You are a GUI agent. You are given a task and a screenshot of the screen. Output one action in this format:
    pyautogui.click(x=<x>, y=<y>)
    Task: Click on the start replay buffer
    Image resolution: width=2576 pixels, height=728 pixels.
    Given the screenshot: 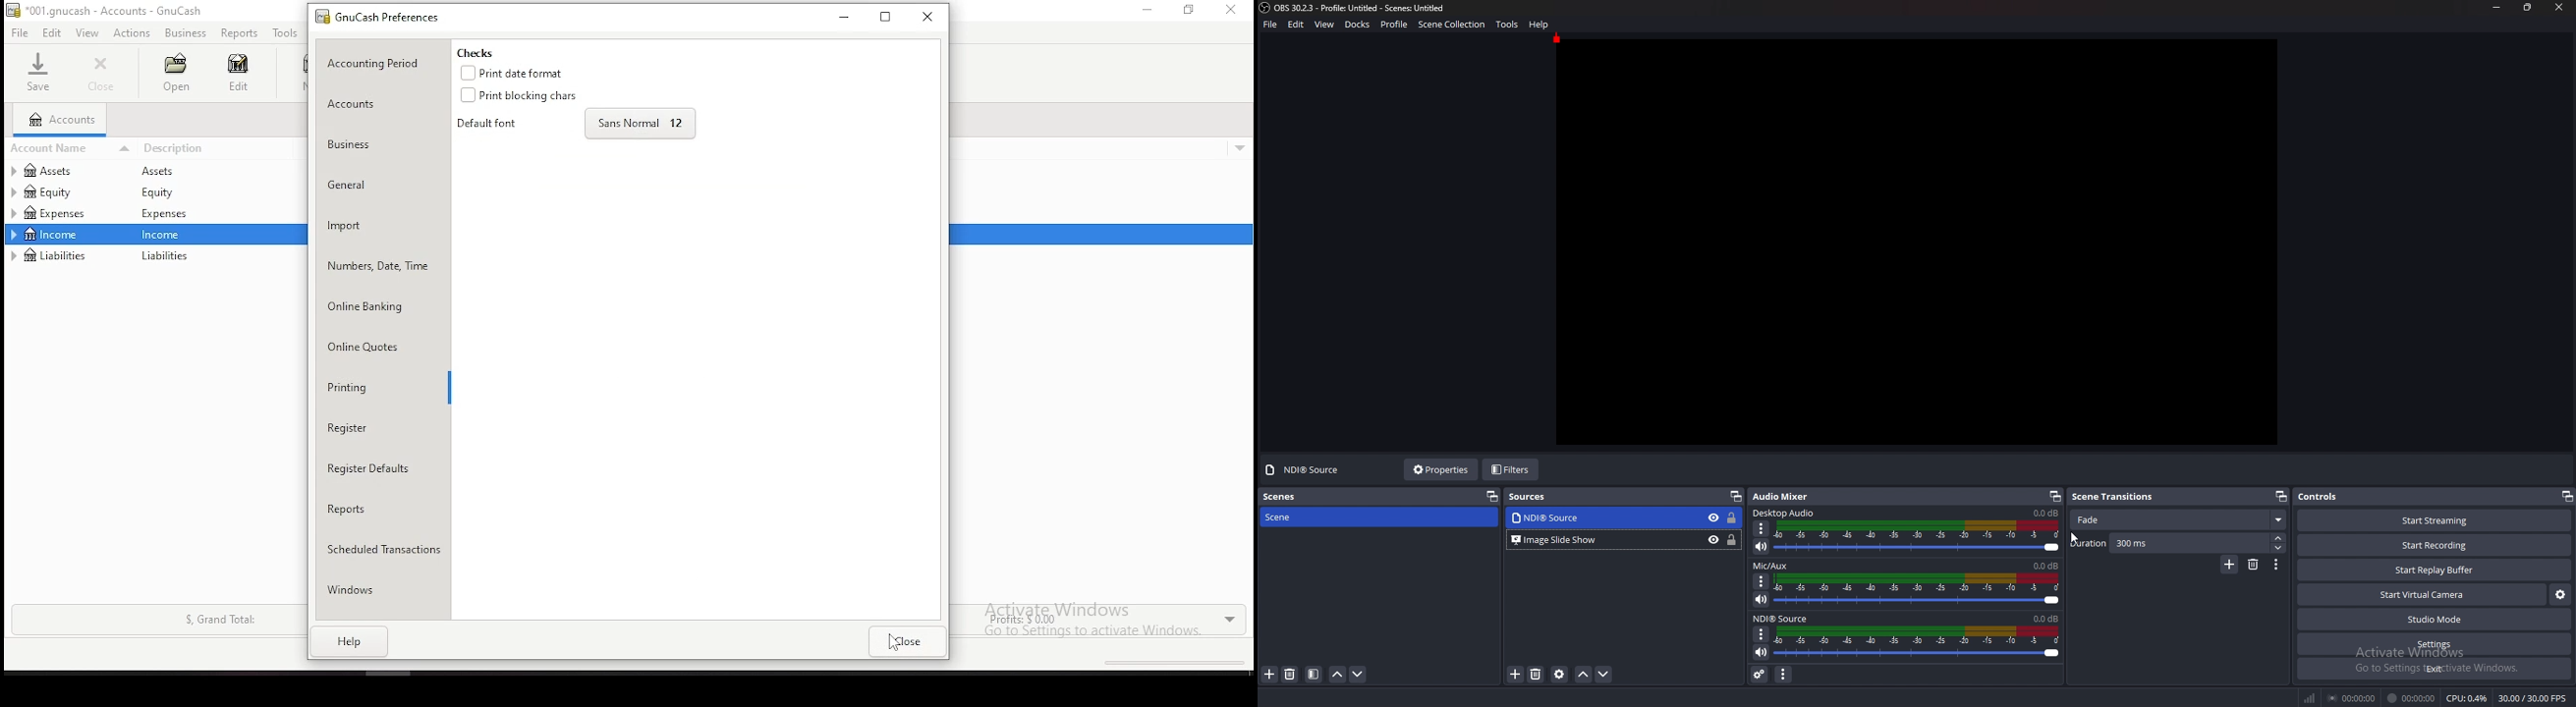 What is the action you would take?
    pyautogui.click(x=2433, y=570)
    